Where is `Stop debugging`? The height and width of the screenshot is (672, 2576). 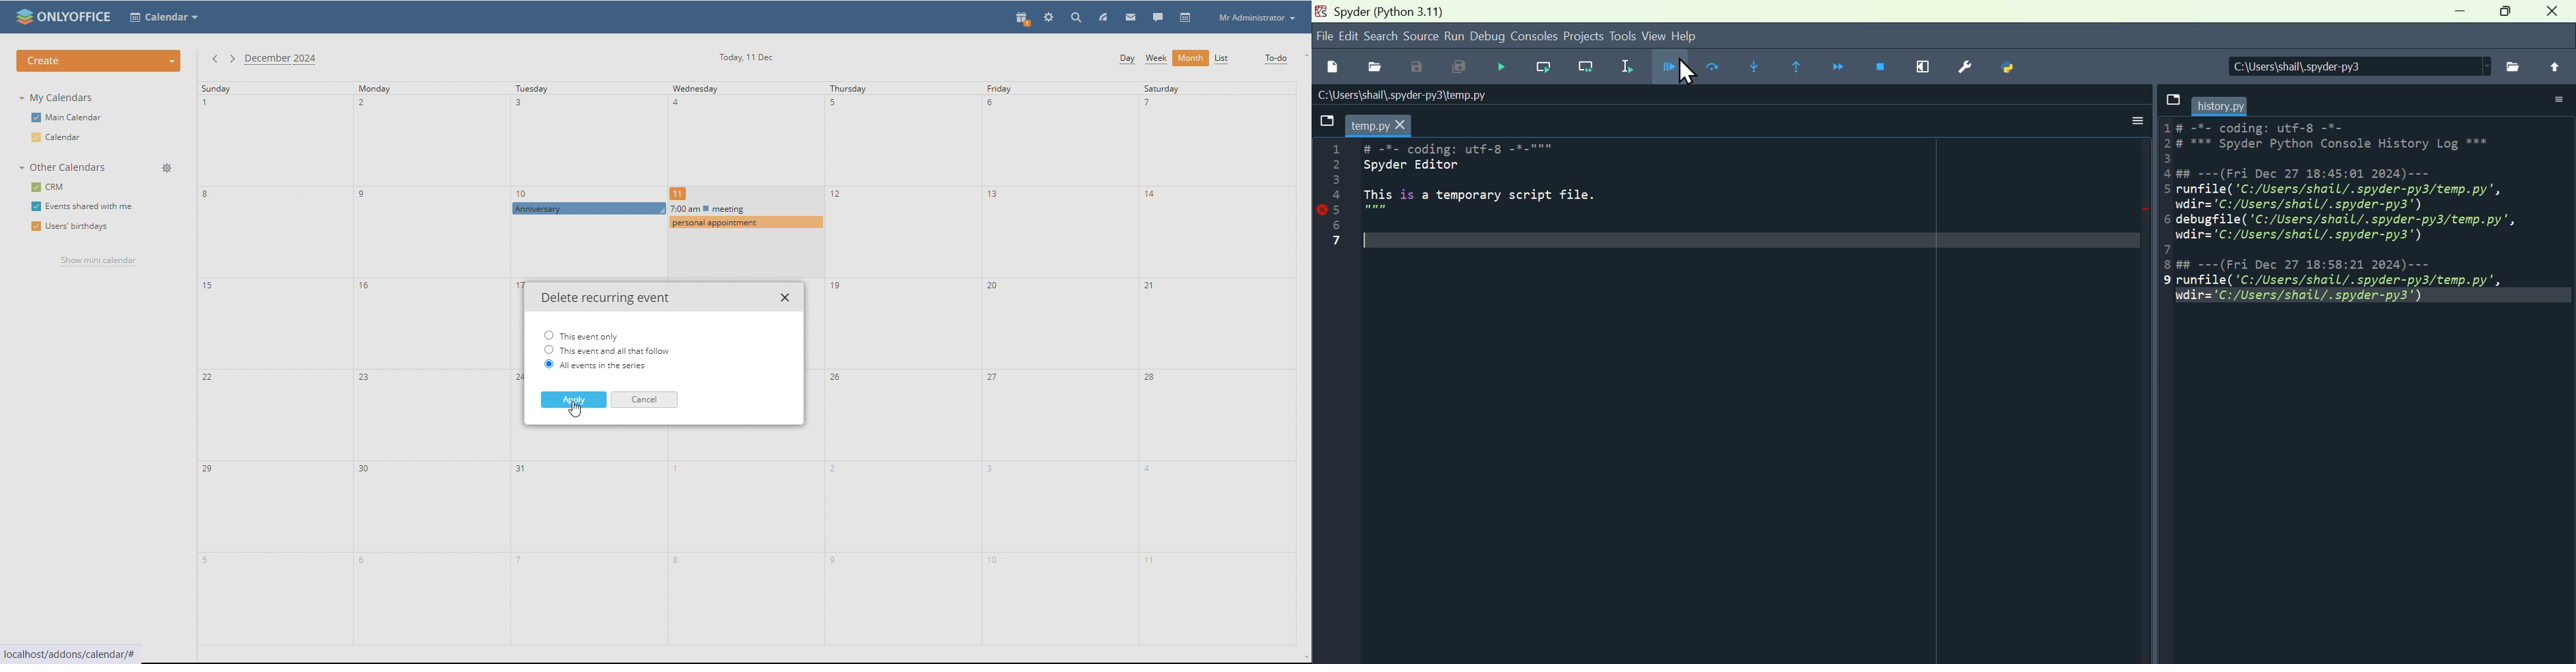 Stop debugging is located at coordinates (1888, 67).